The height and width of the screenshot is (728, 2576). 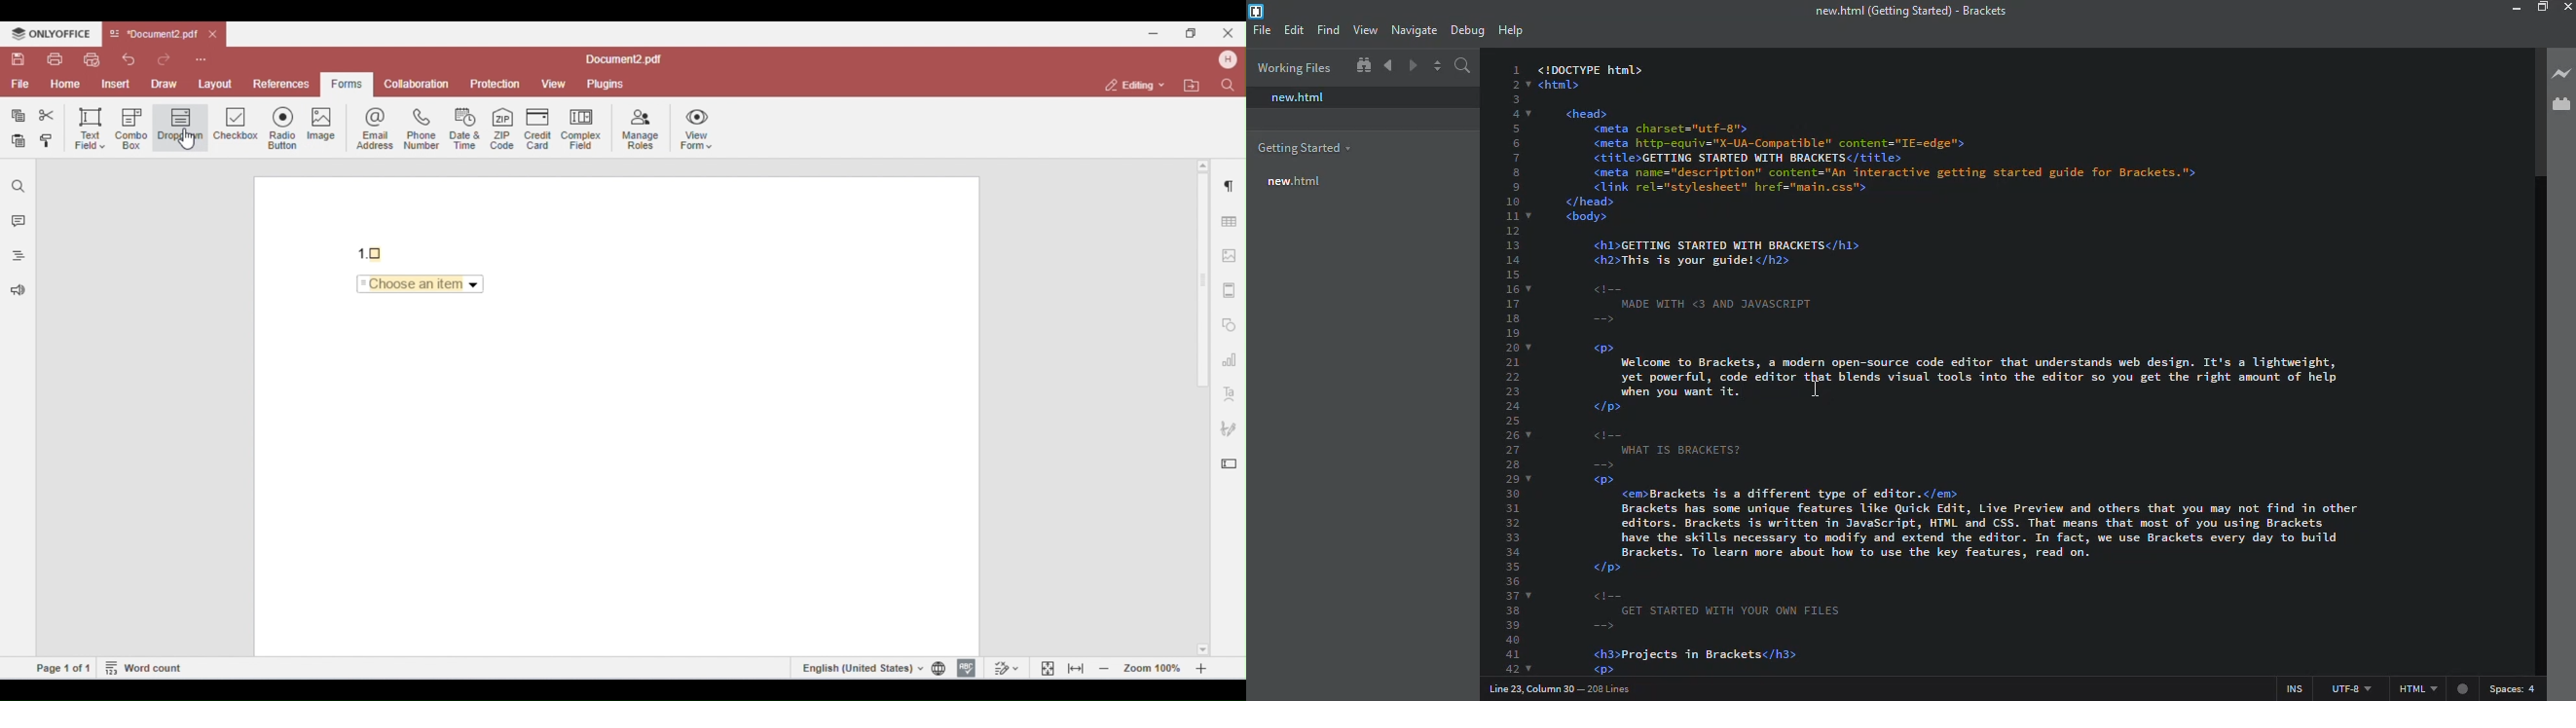 What do you see at coordinates (1415, 30) in the screenshot?
I see `navigate` at bounding box center [1415, 30].